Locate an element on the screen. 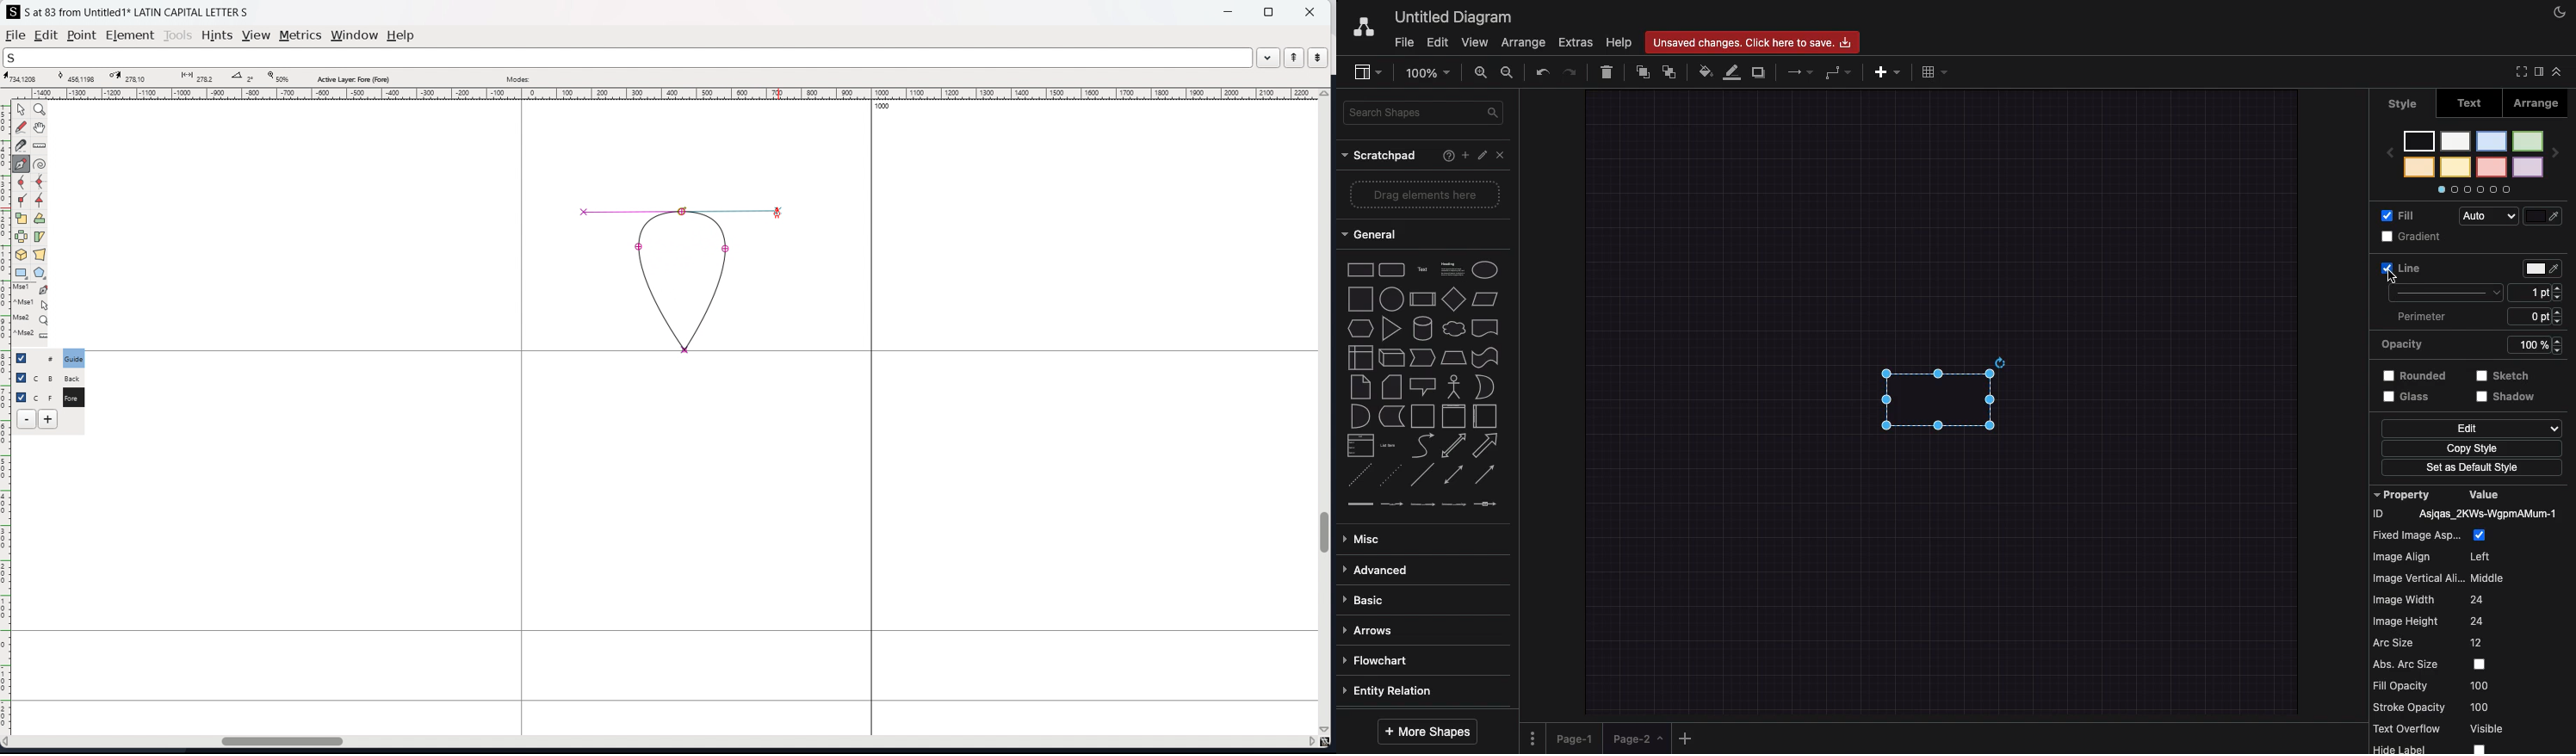 This screenshot has width=2576, height=756. directional connector is located at coordinates (1487, 476).